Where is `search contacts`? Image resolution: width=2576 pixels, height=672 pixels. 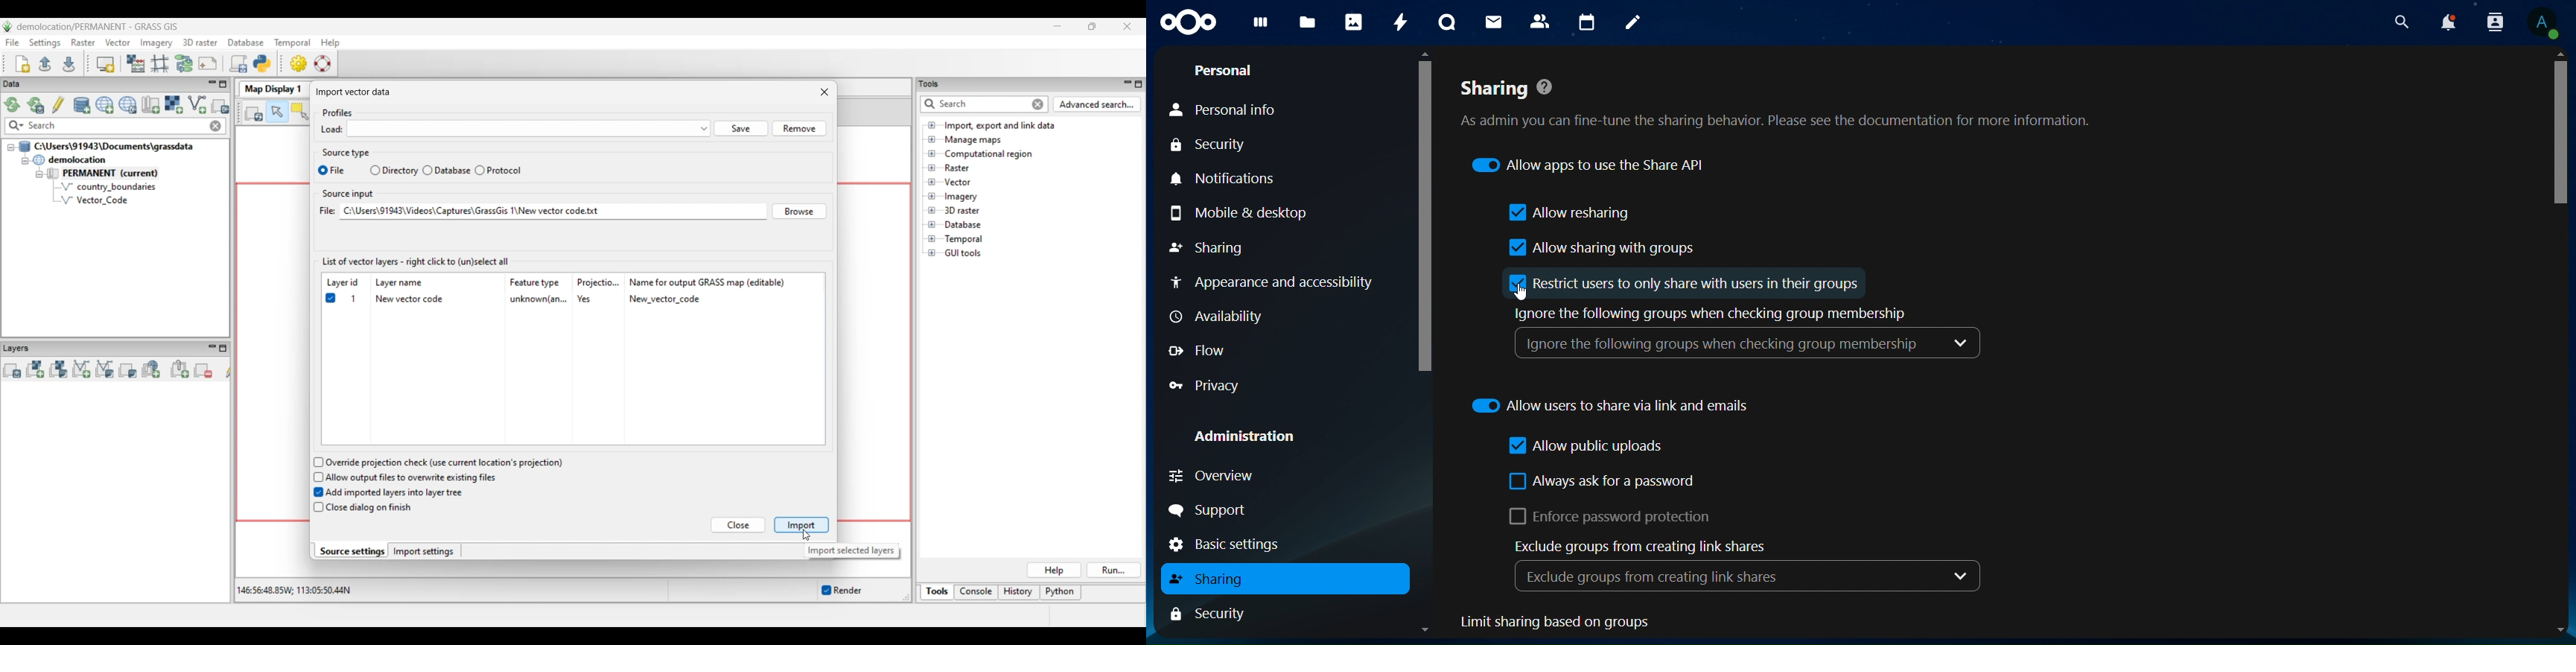 search contacts is located at coordinates (2496, 21).